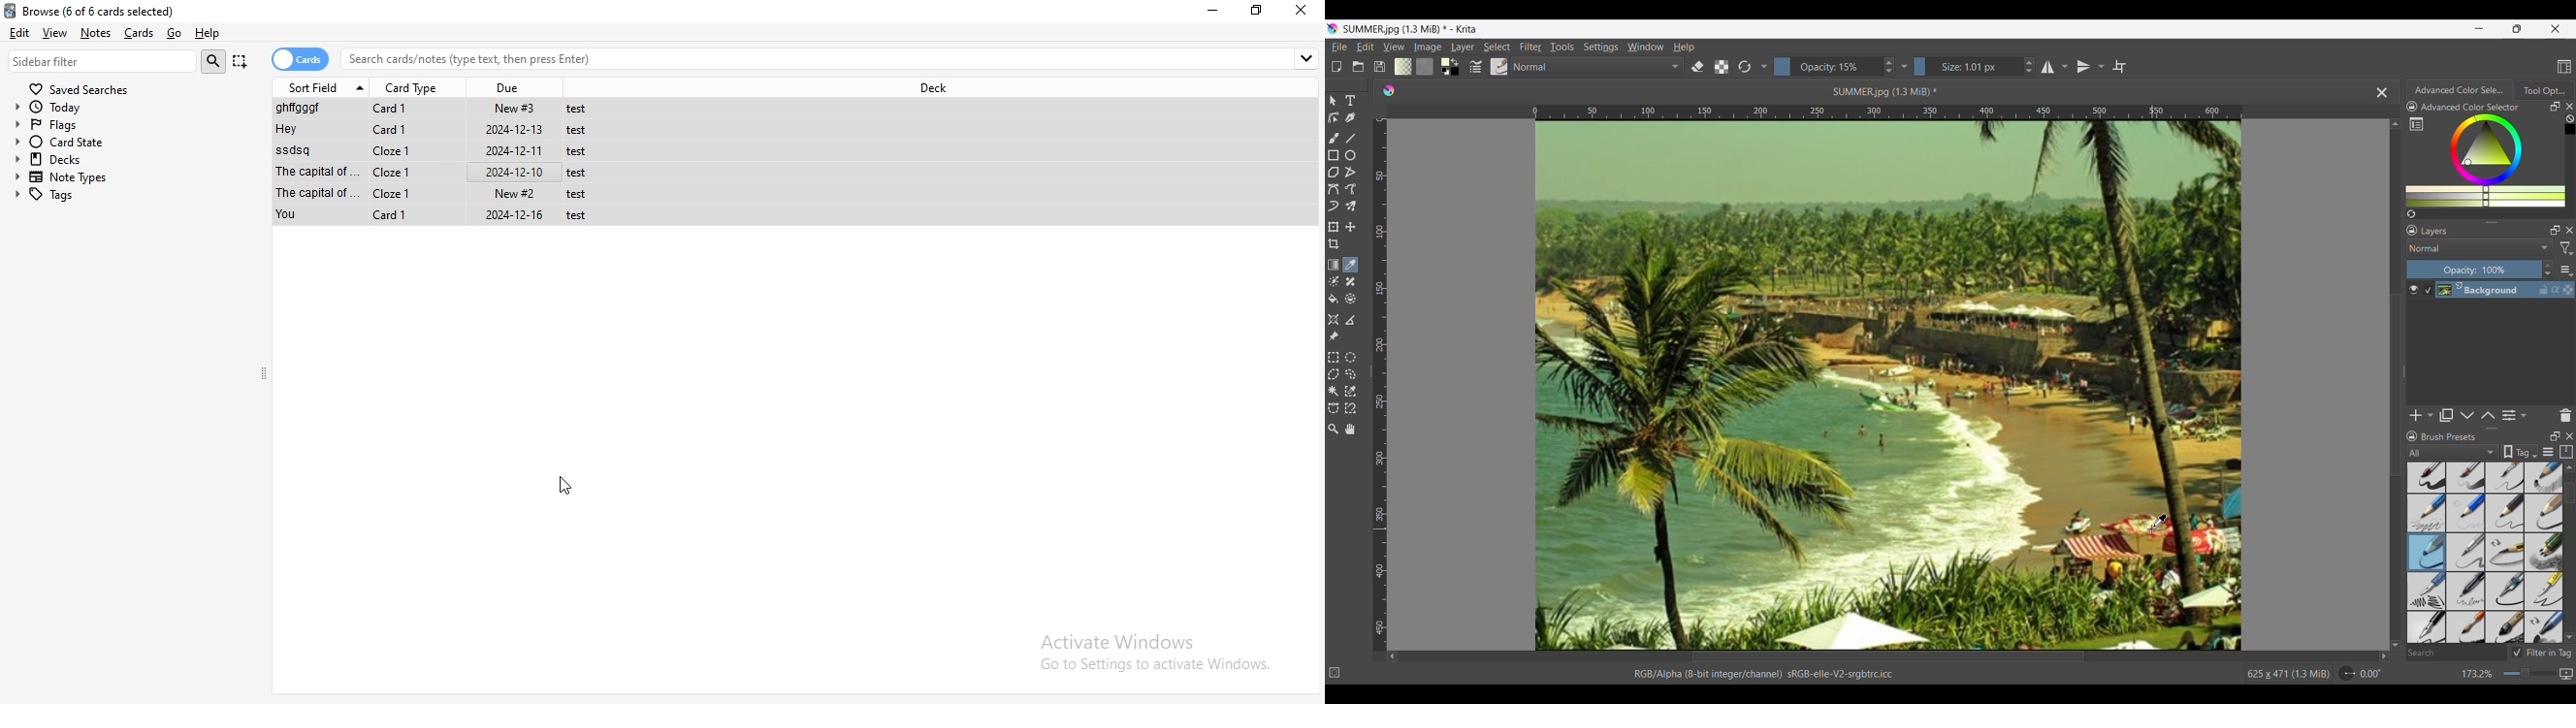 This screenshot has width=2576, height=728. Describe the element at coordinates (2119, 66) in the screenshot. I see `Wrap around mode` at that location.